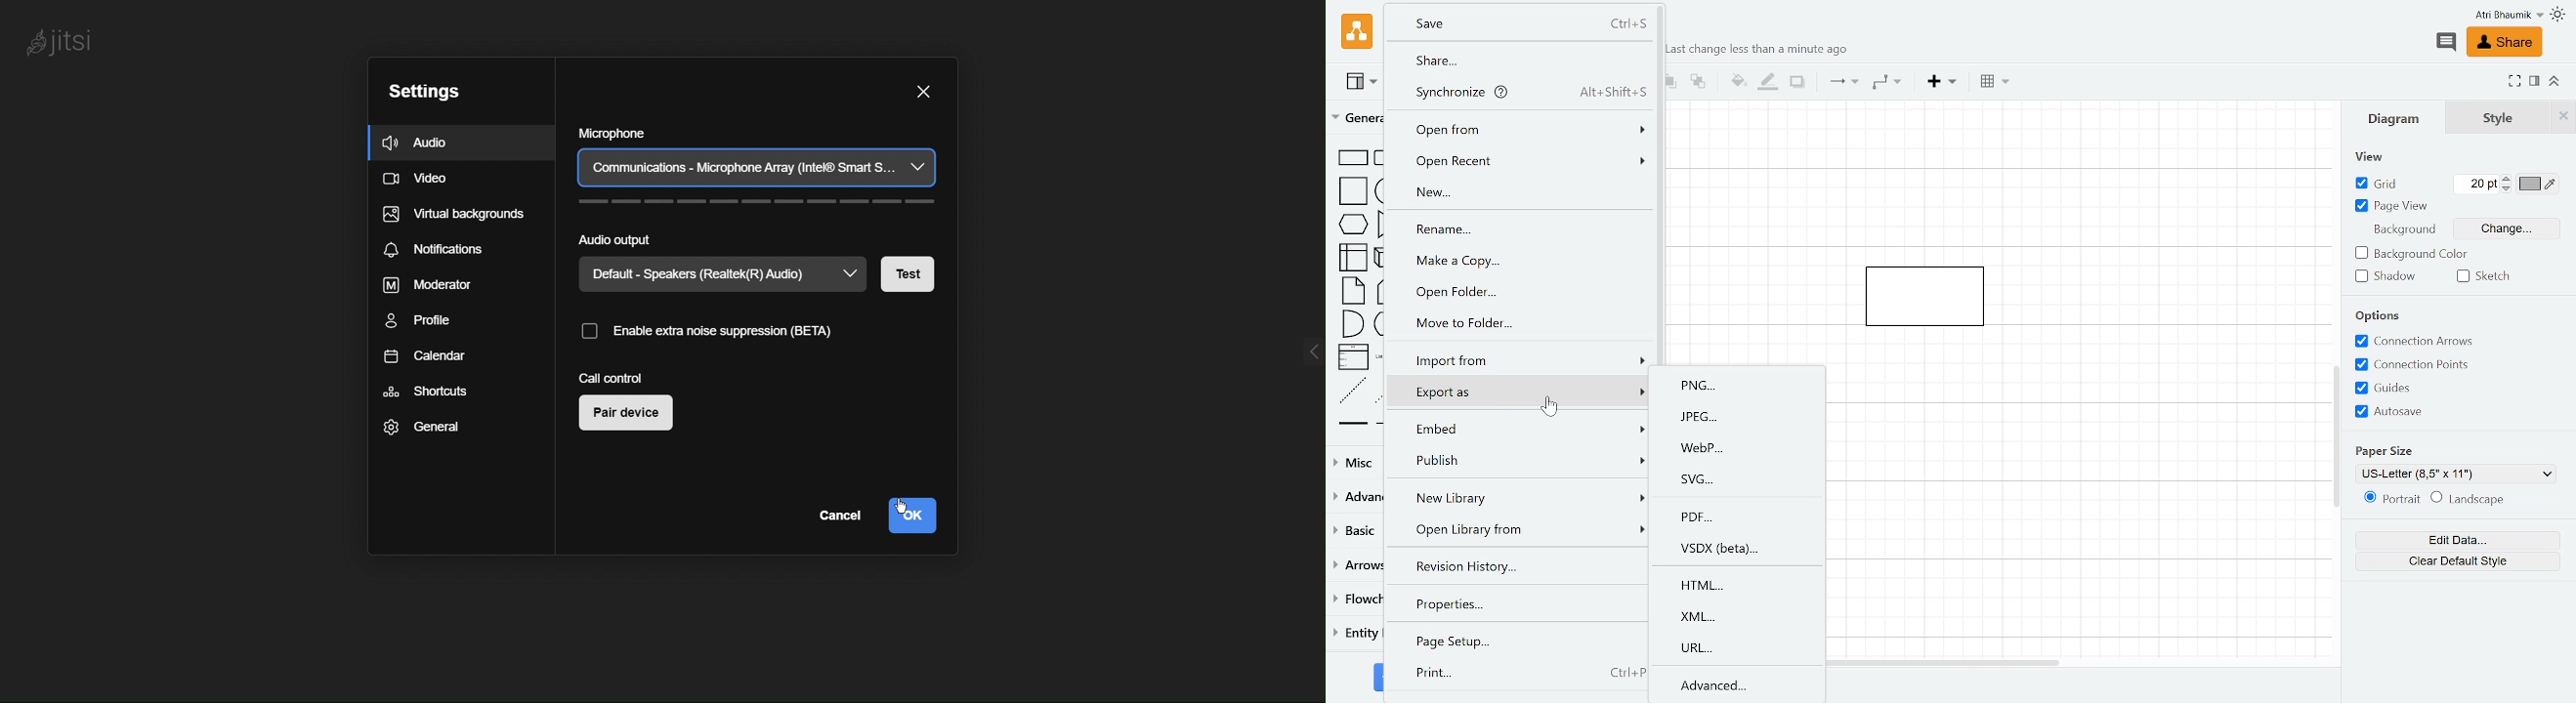 This screenshot has width=2576, height=728. Describe the element at coordinates (1941, 82) in the screenshot. I see `Insert` at that location.